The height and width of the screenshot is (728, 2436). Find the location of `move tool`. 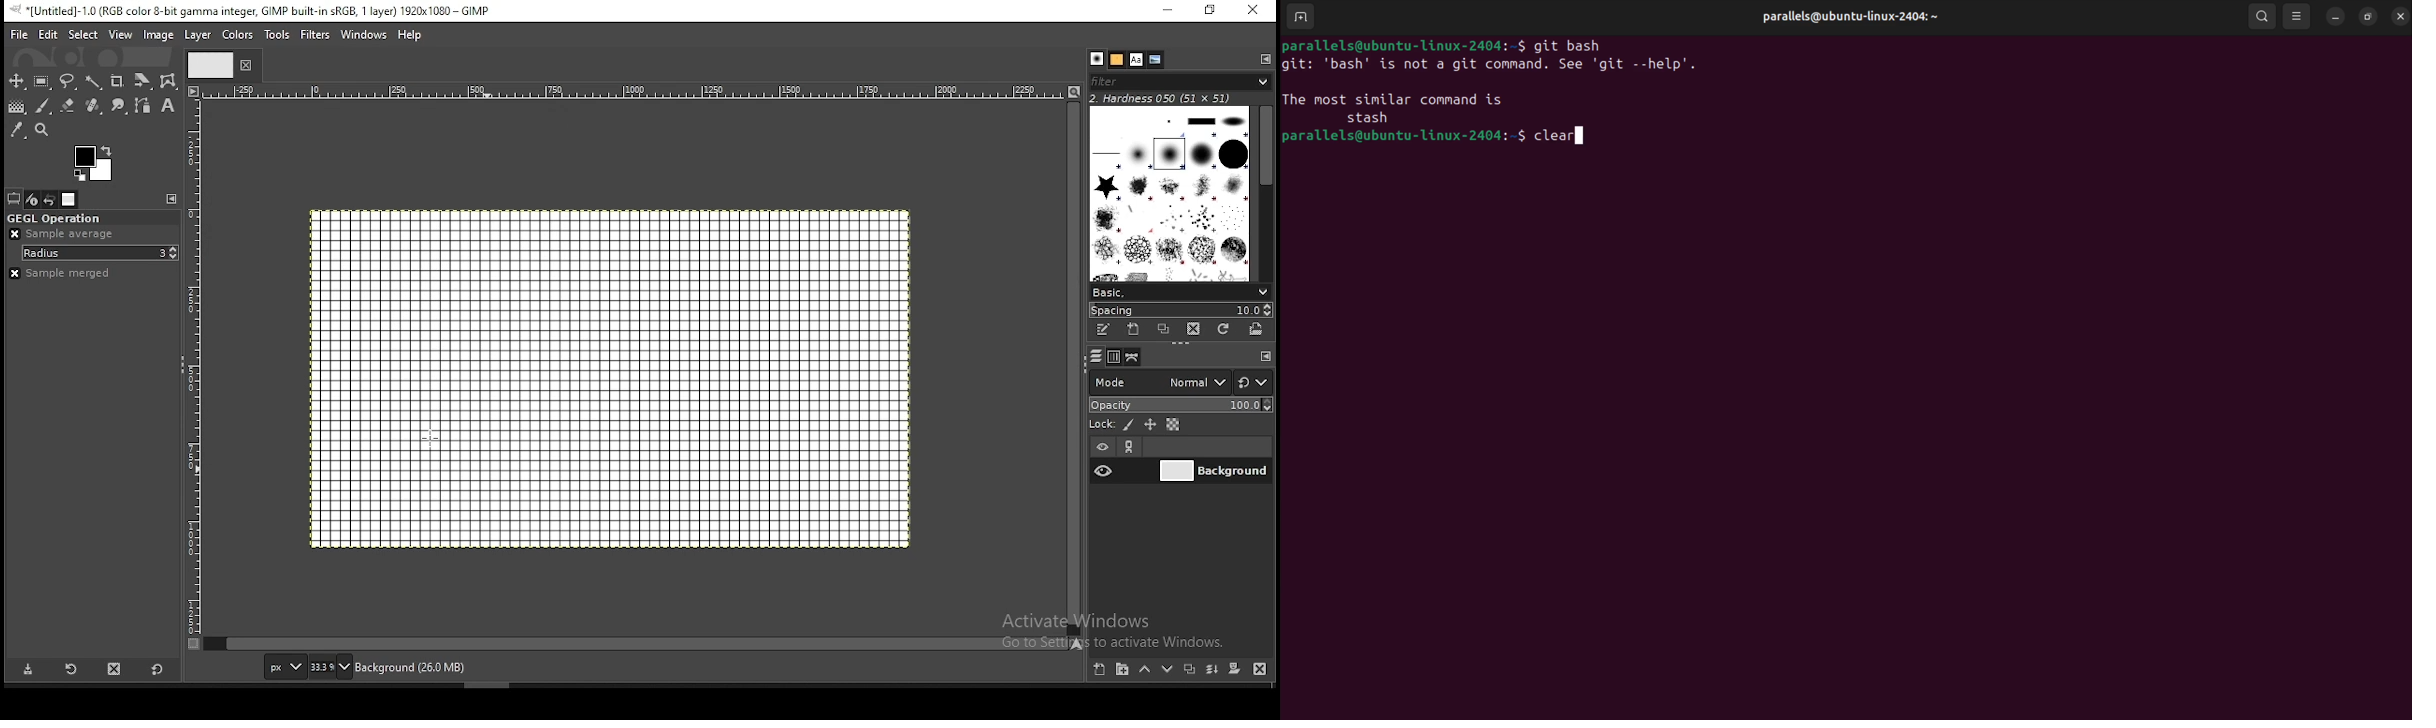

move tool is located at coordinates (16, 80).